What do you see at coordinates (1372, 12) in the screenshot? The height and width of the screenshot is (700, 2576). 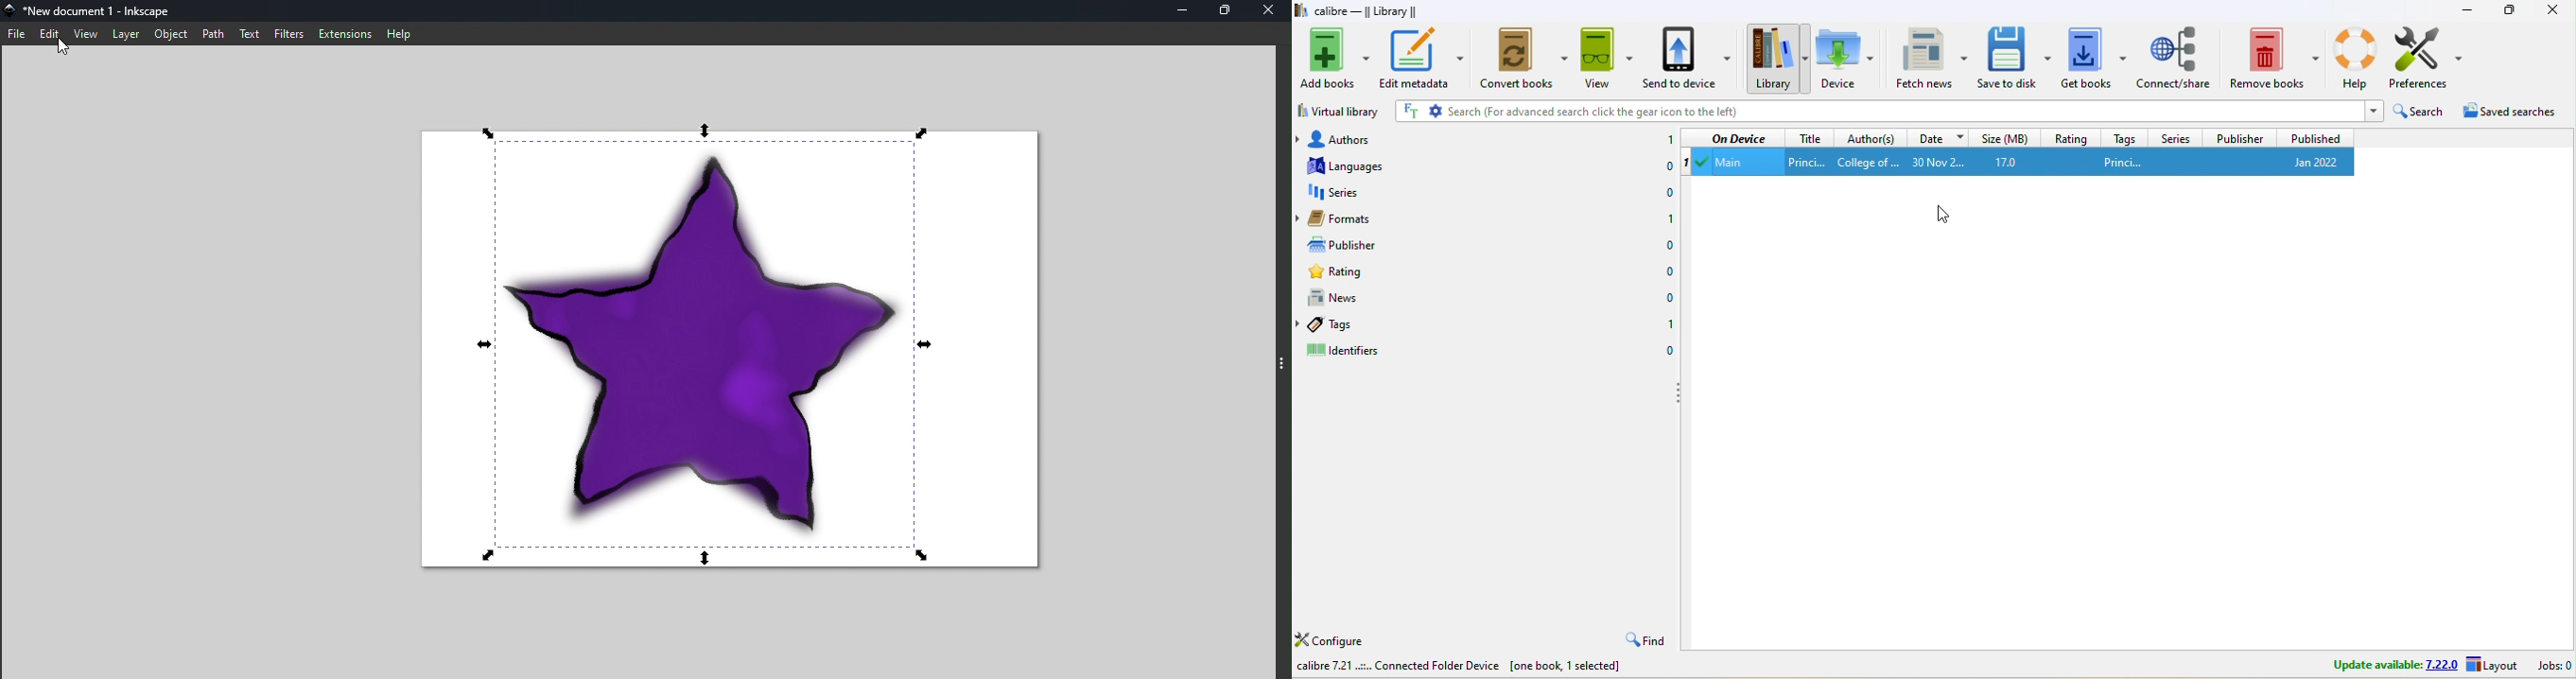 I see `calibre-library` at bounding box center [1372, 12].